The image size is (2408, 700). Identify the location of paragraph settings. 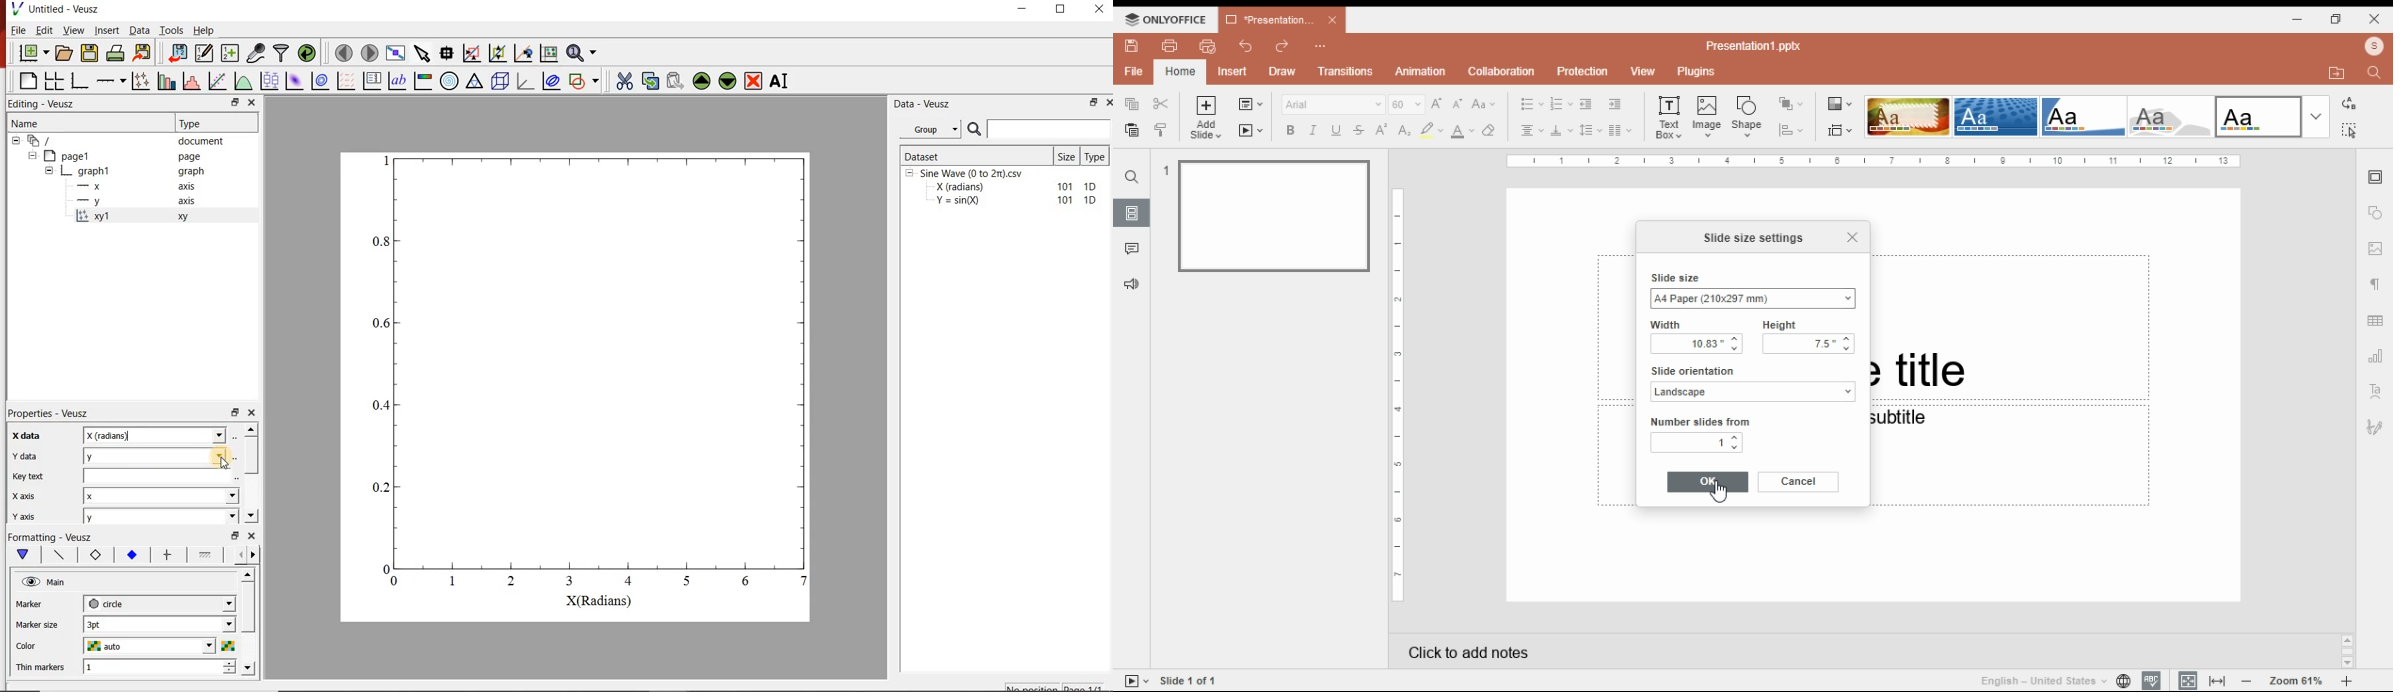
(2378, 287).